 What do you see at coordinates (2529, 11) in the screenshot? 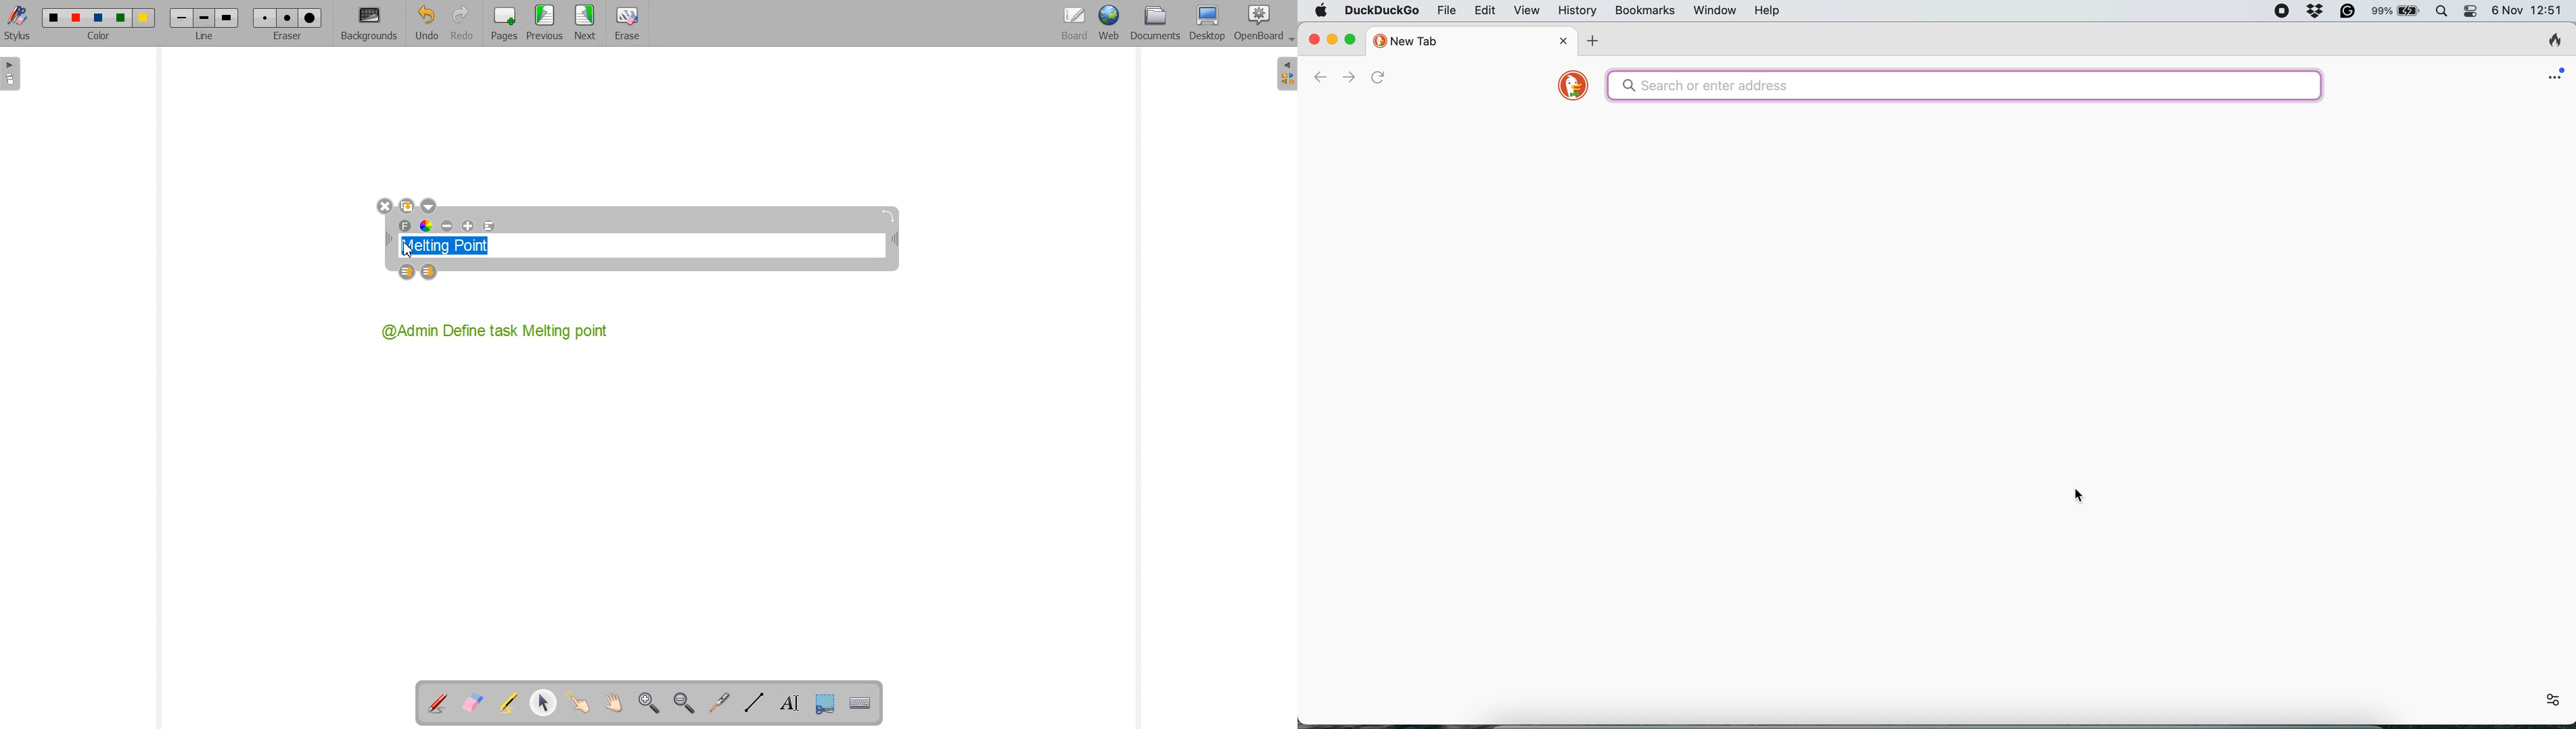
I see `6 Nov 12:51` at bounding box center [2529, 11].